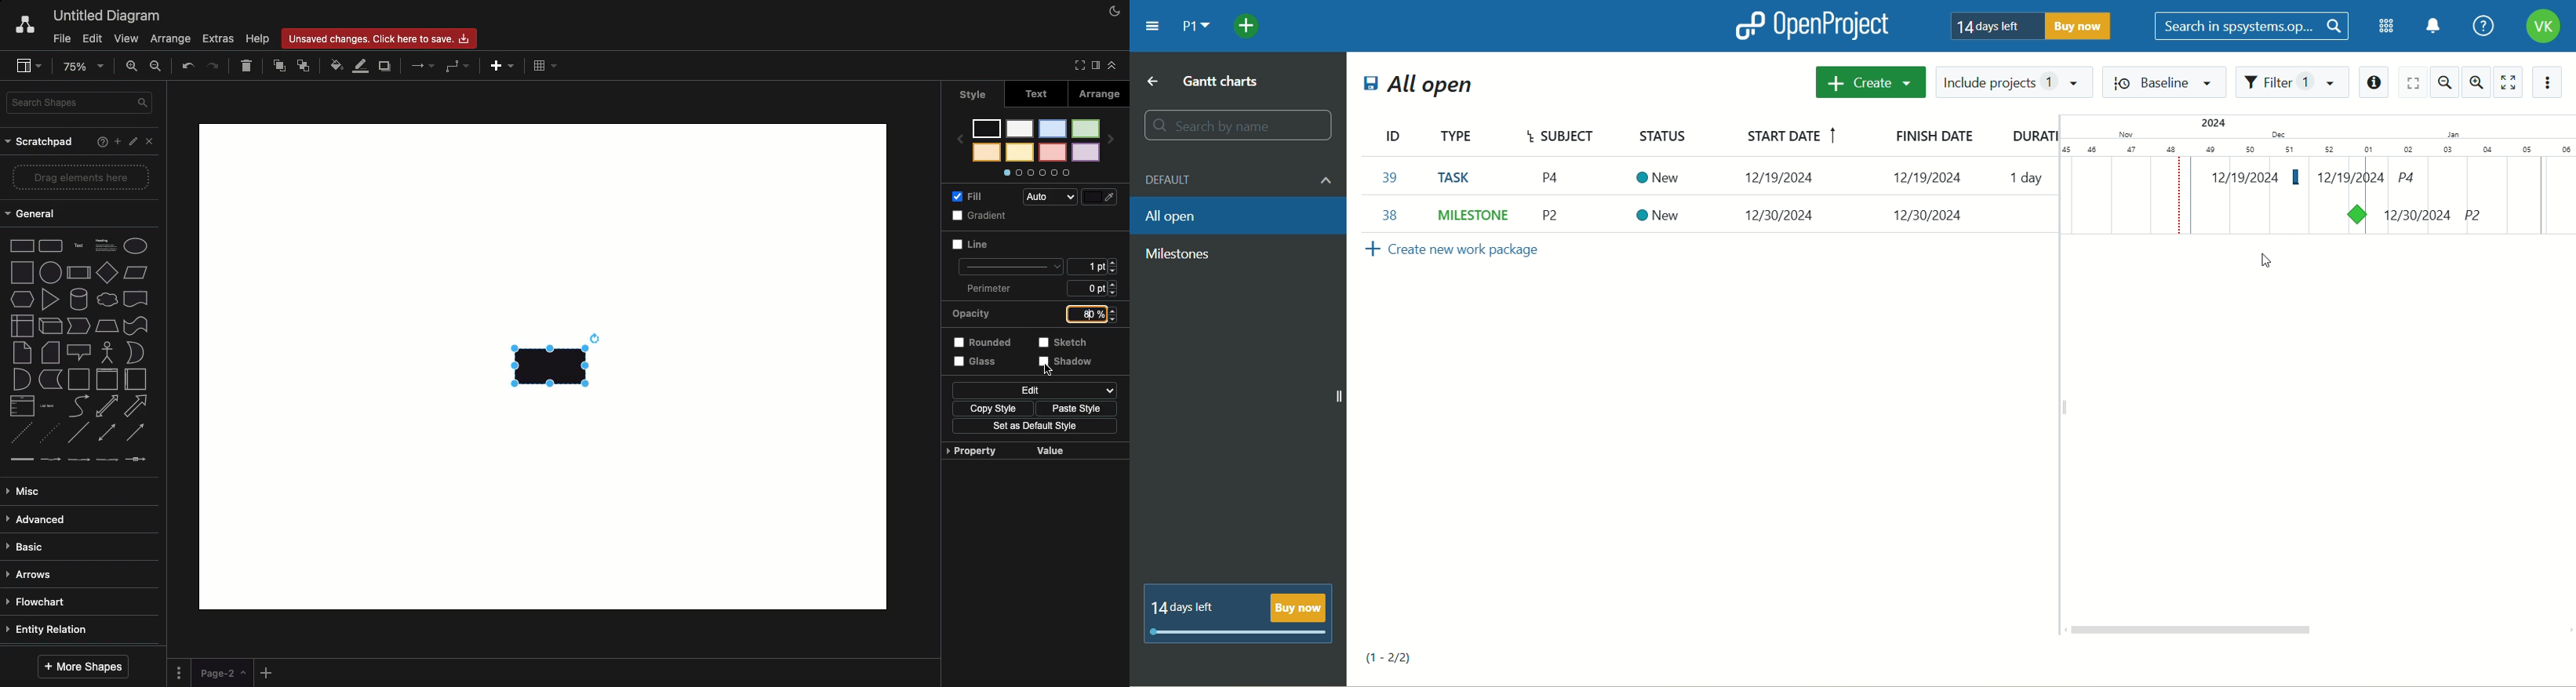  I want to click on cube, so click(48, 325).